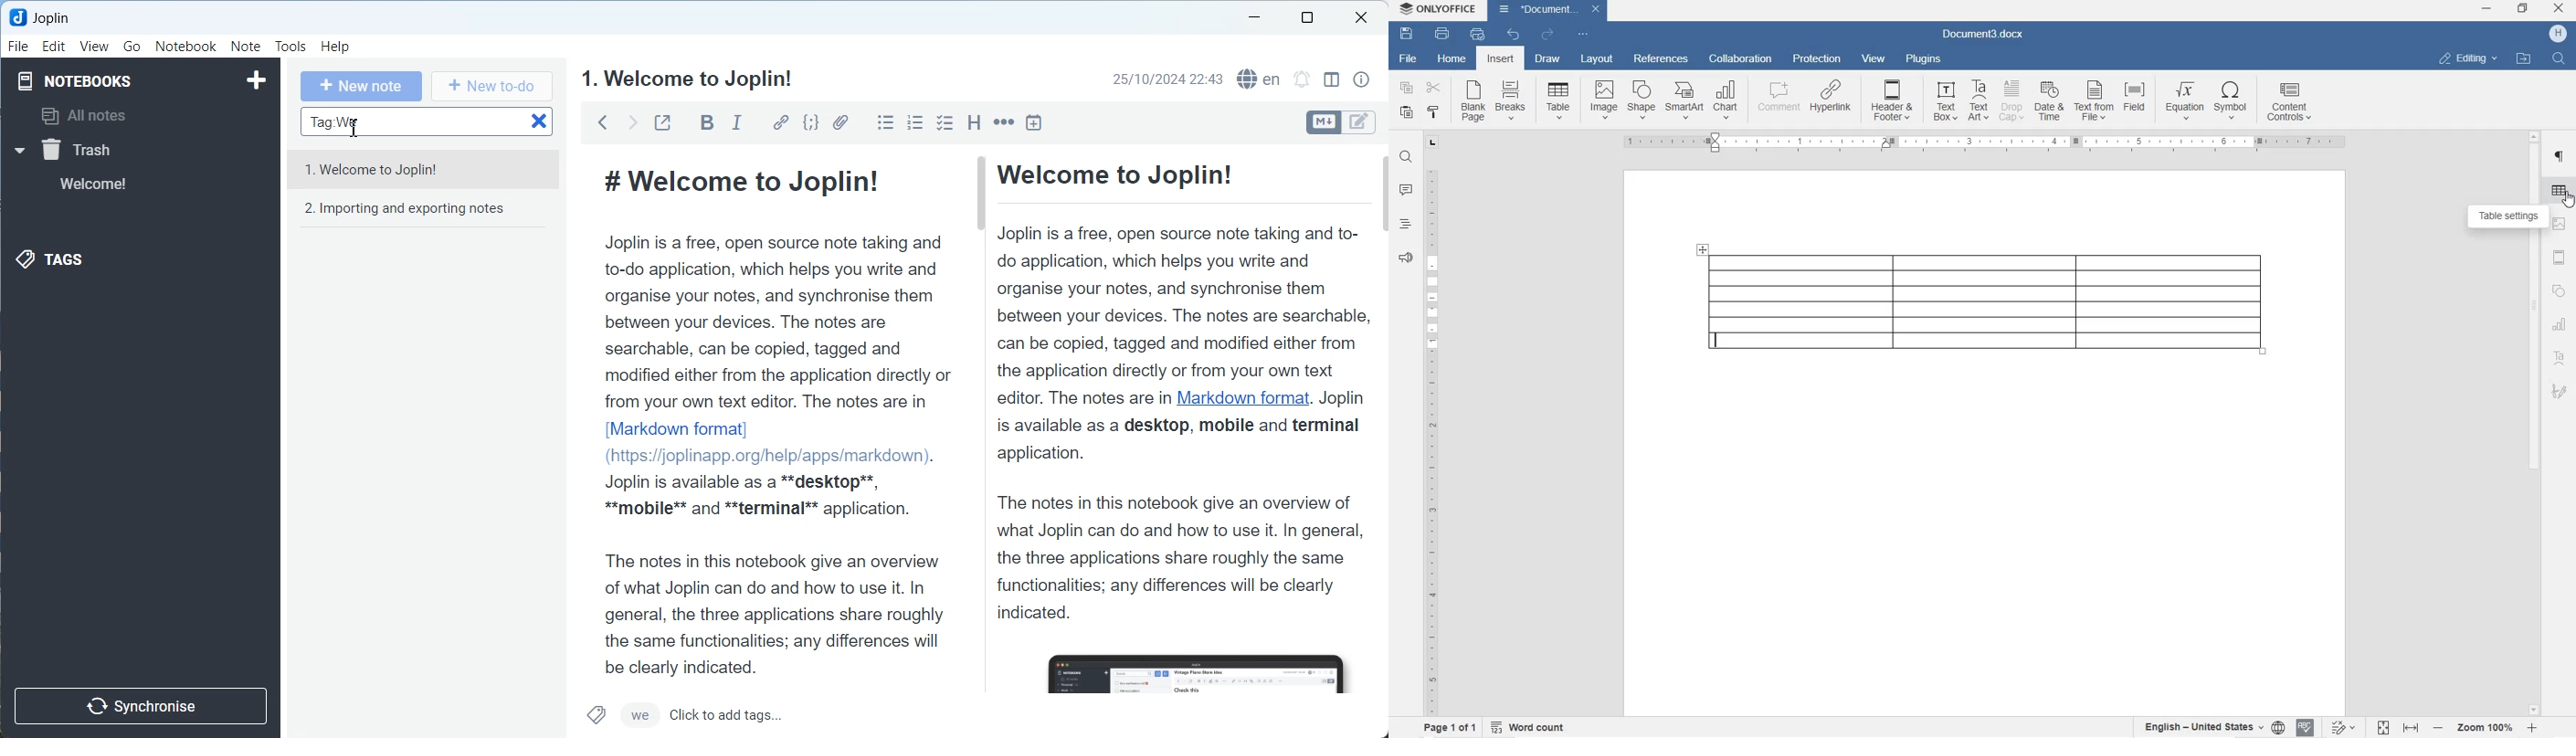 The height and width of the screenshot is (756, 2576). Describe the element at coordinates (2559, 291) in the screenshot. I see `SHAPE` at that location.